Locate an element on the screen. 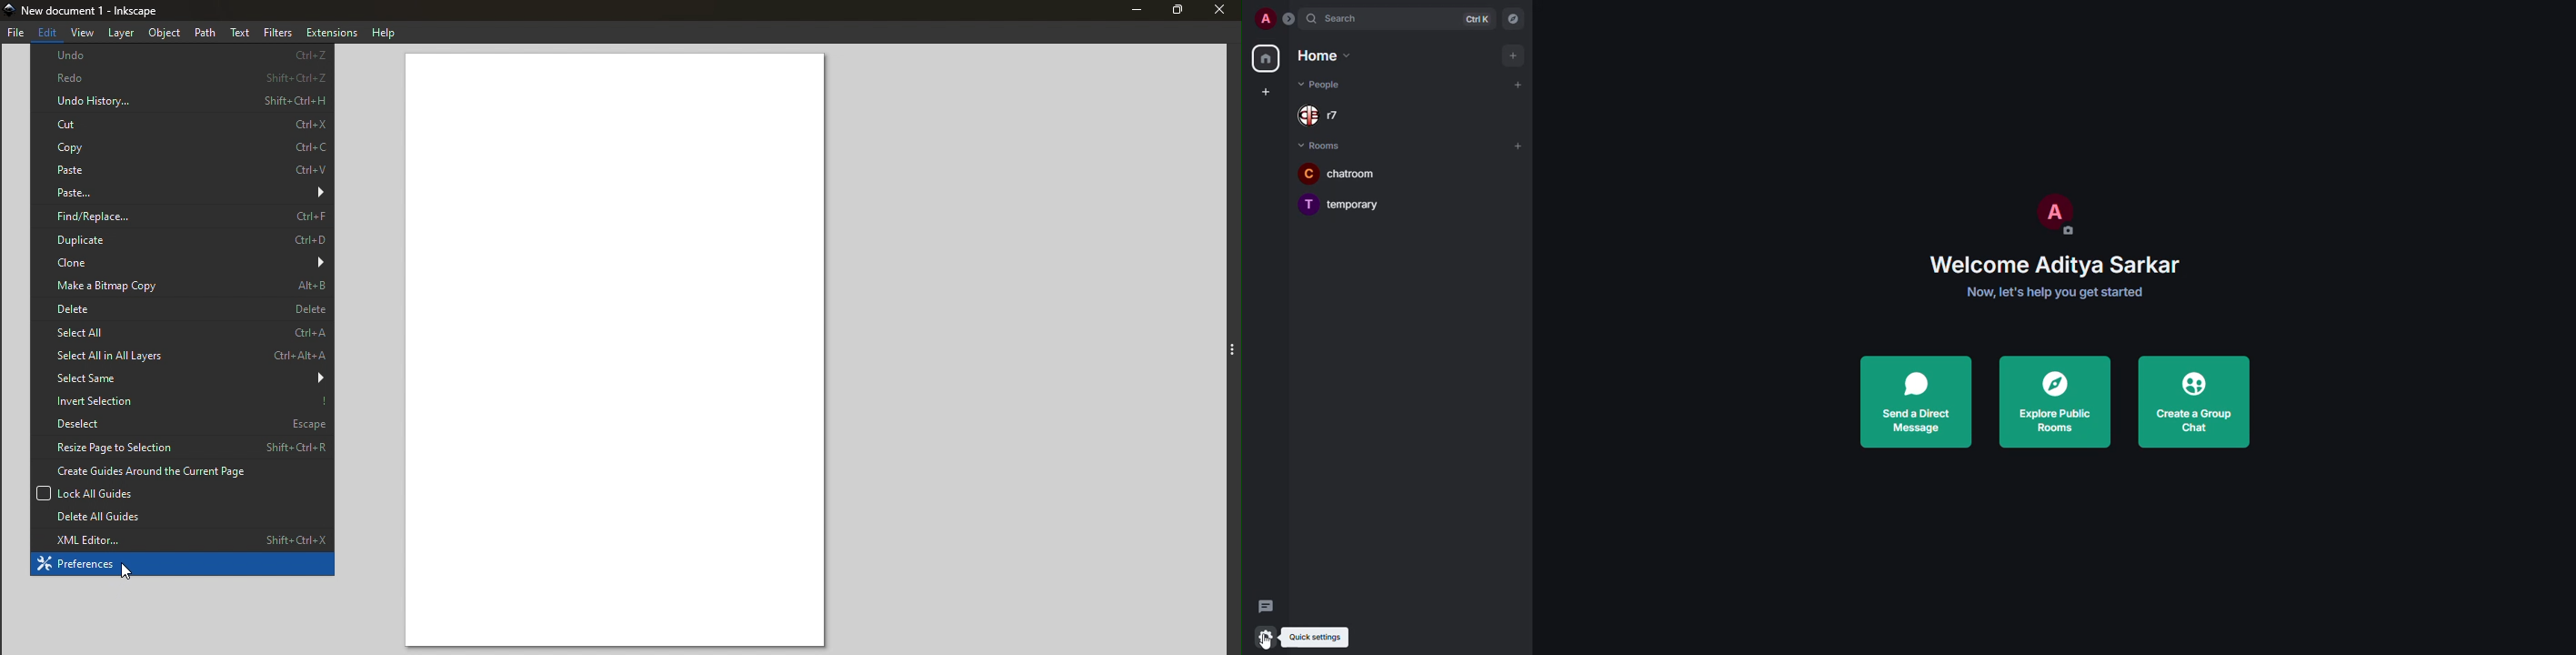 The image size is (2576, 672). Now, let's help you get started is located at coordinates (2056, 293).